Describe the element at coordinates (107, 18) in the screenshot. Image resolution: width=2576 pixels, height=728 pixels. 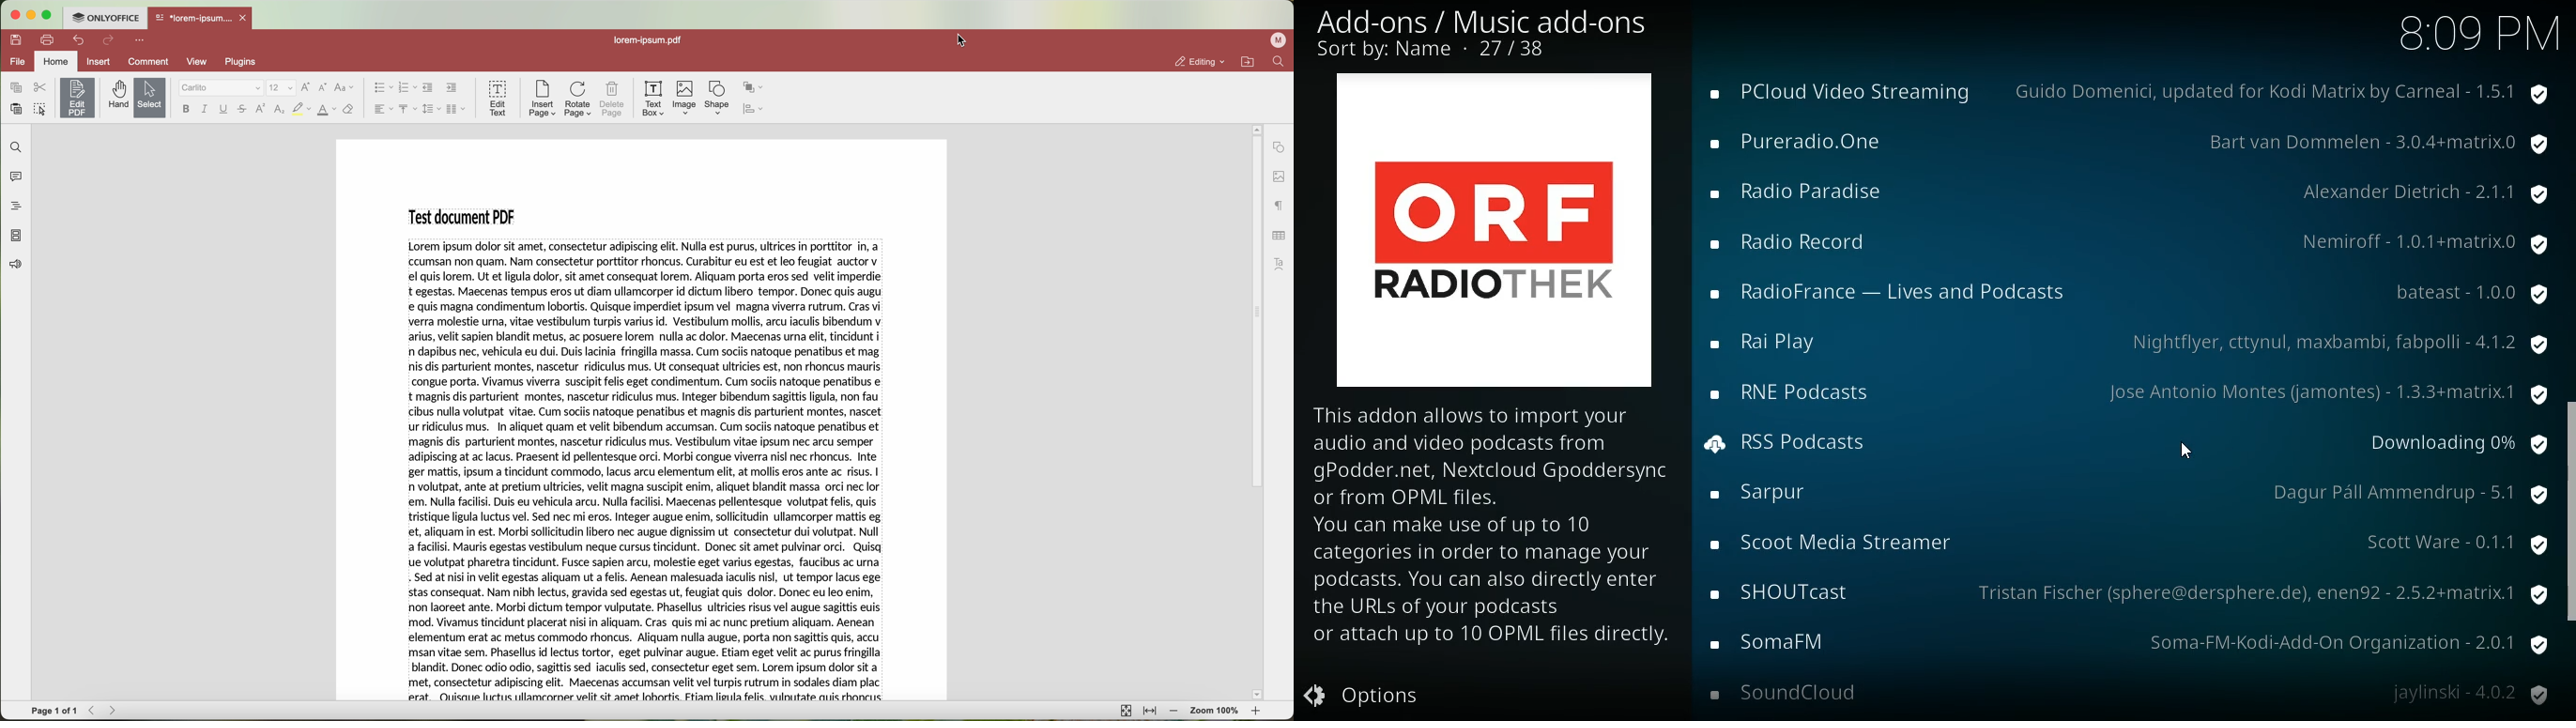
I see `ONLYOFFICE` at that location.